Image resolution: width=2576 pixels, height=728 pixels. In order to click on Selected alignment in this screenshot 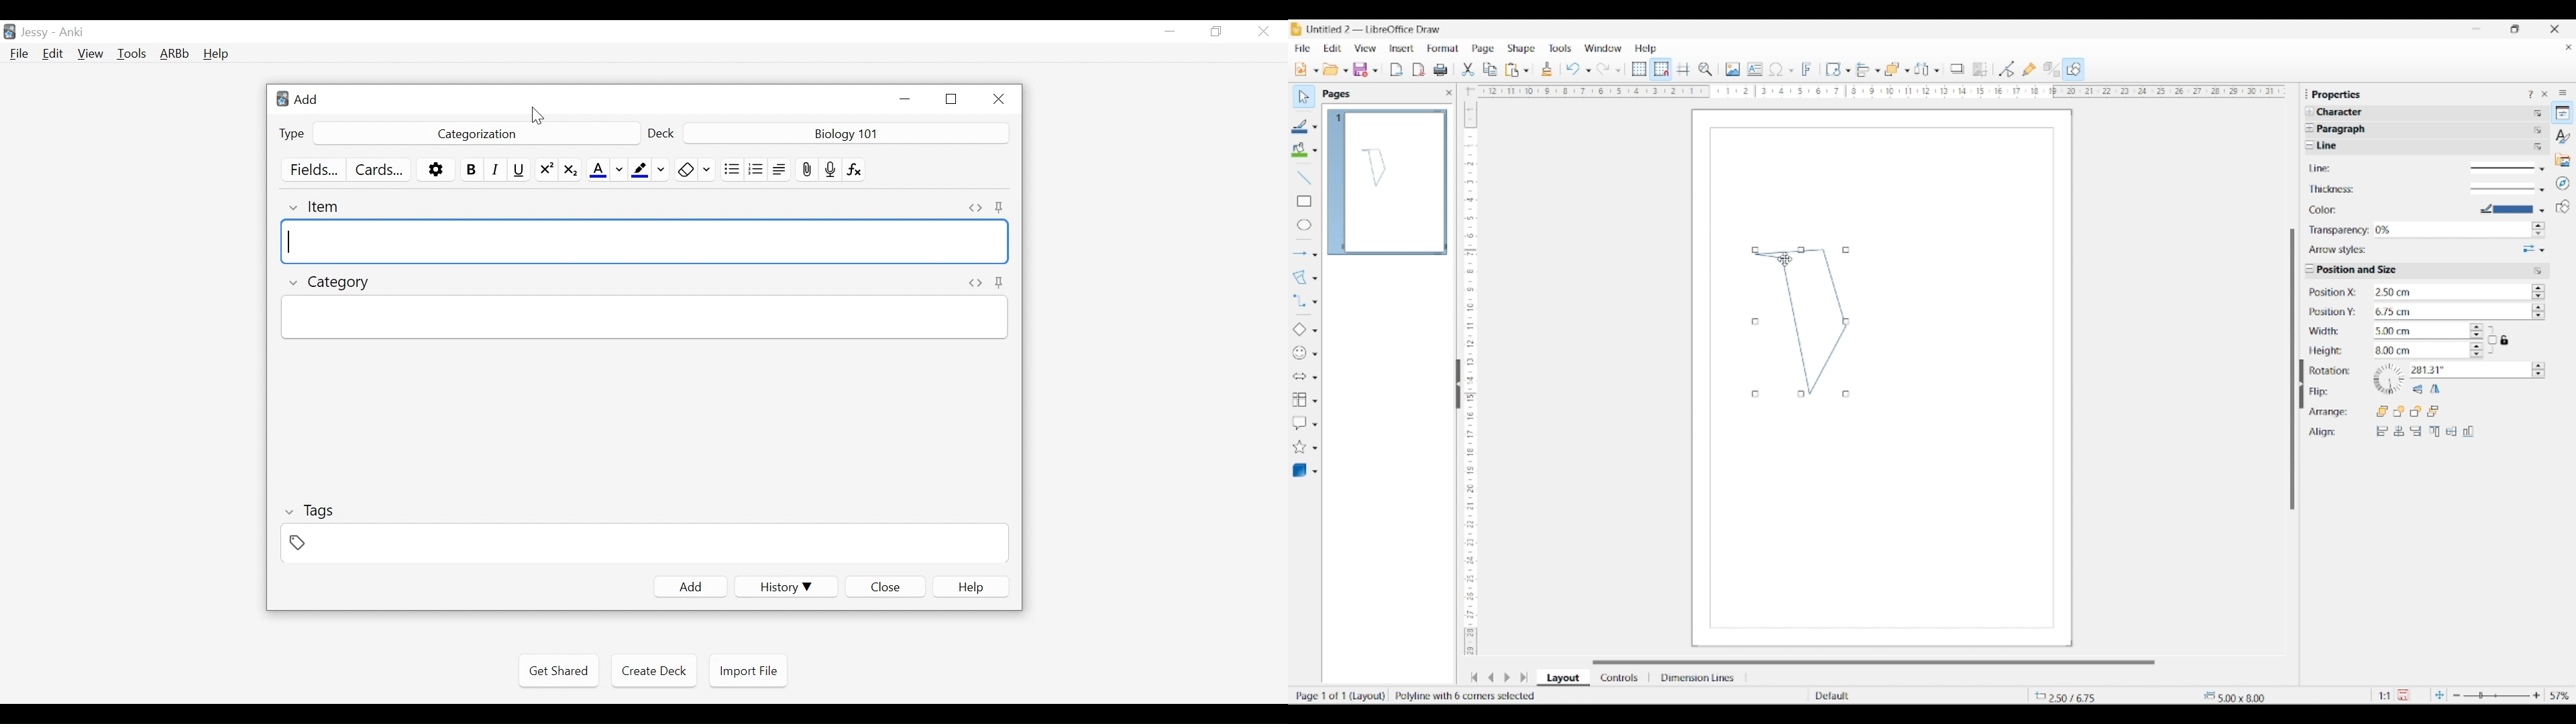, I will do `click(1863, 68)`.